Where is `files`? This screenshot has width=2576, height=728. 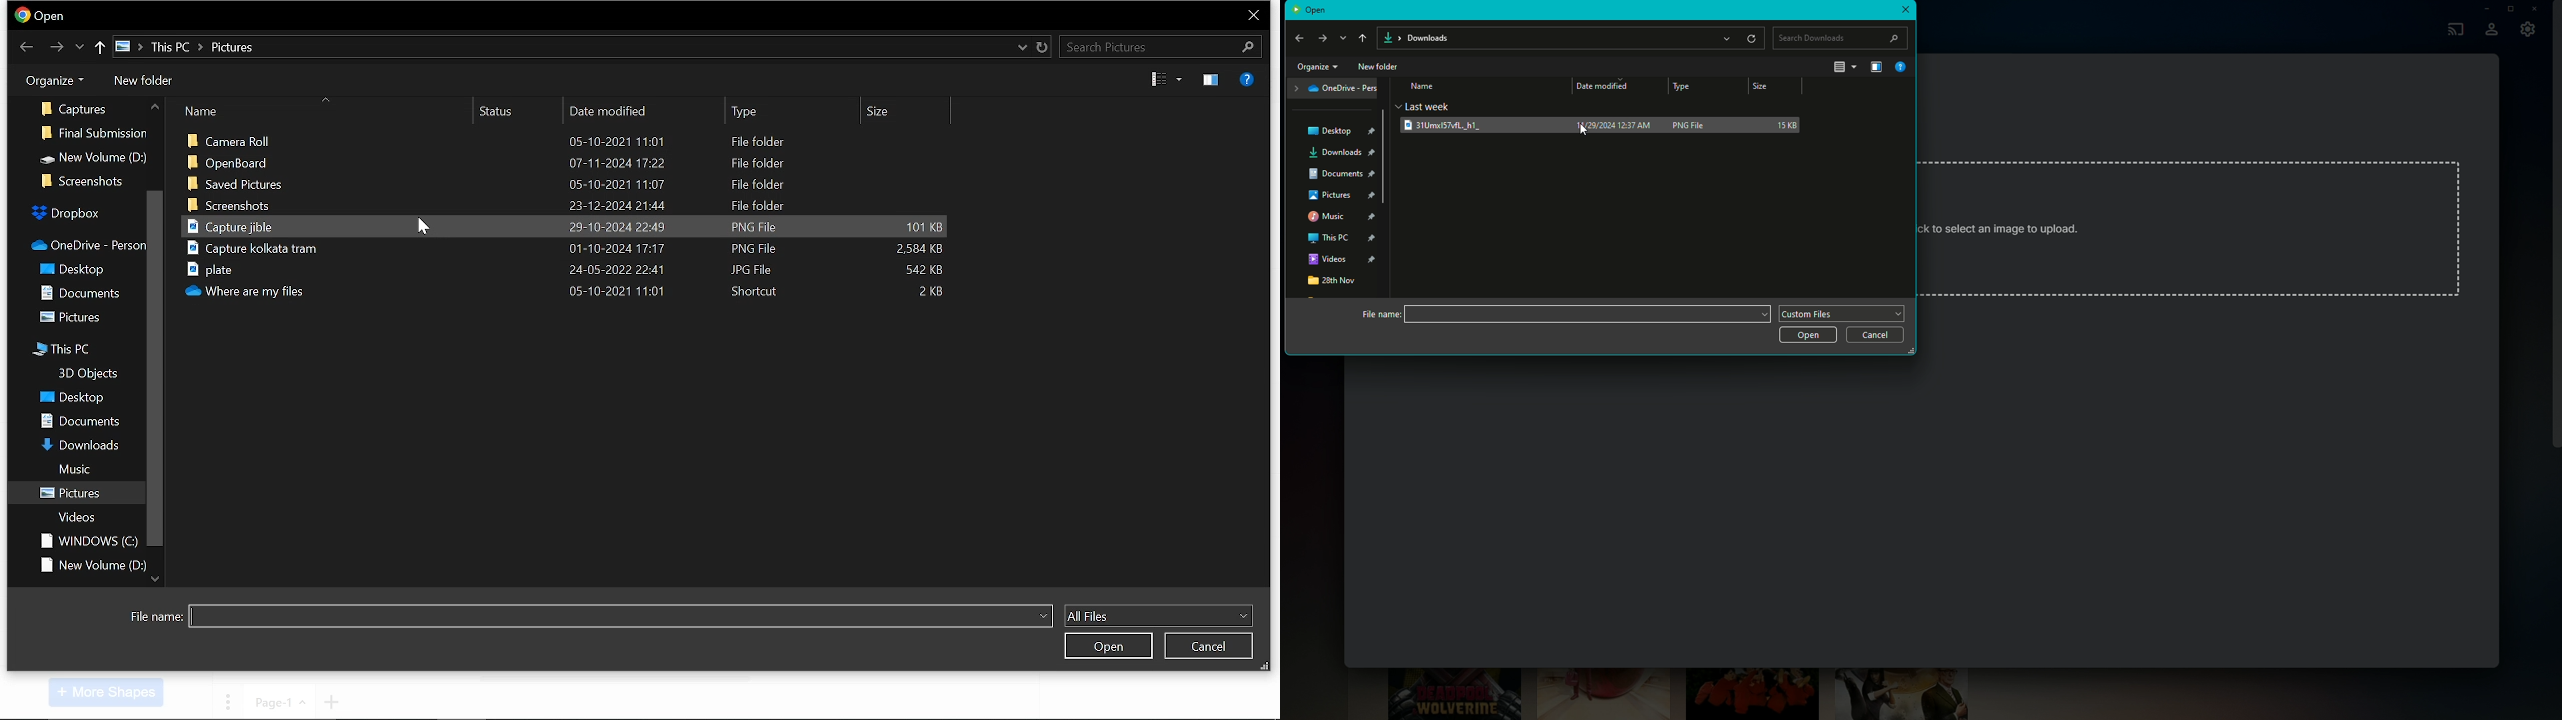
files is located at coordinates (574, 290).